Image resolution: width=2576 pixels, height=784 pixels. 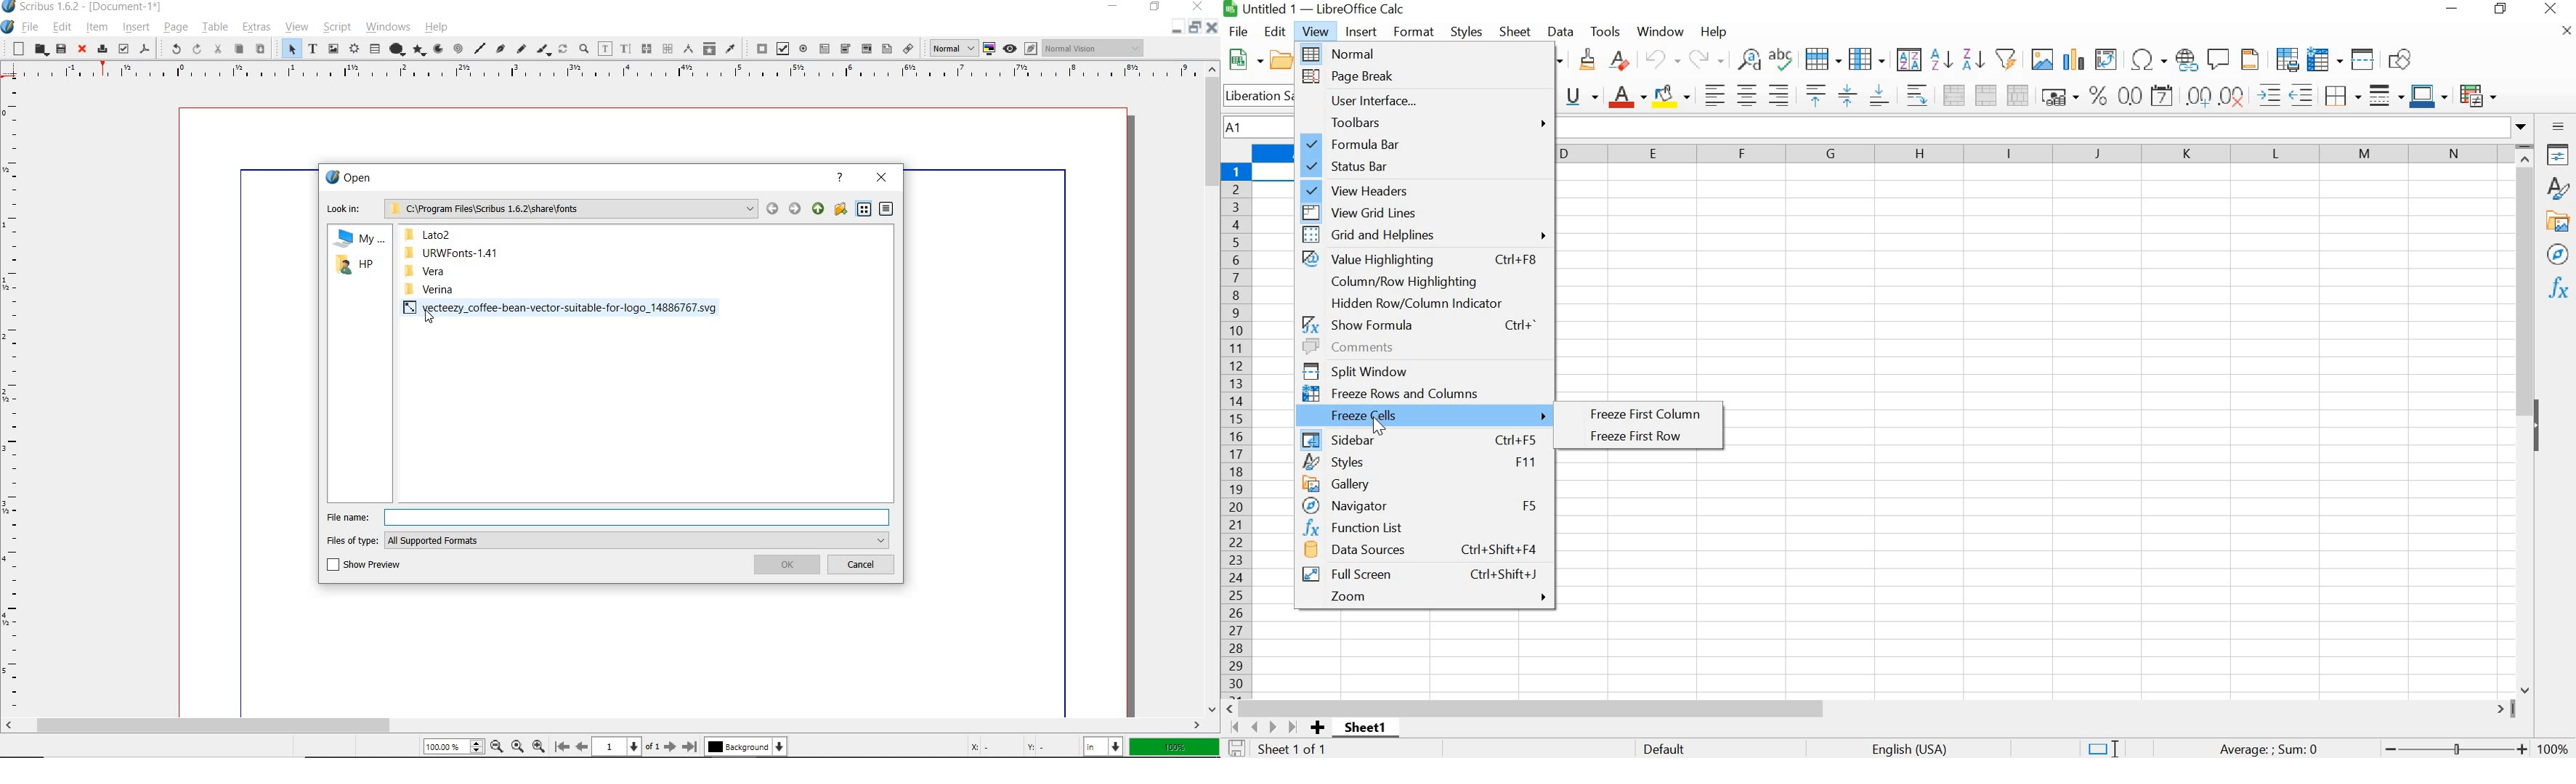 I want to click on zoom in or zoom out, so click(x=585, y=47).